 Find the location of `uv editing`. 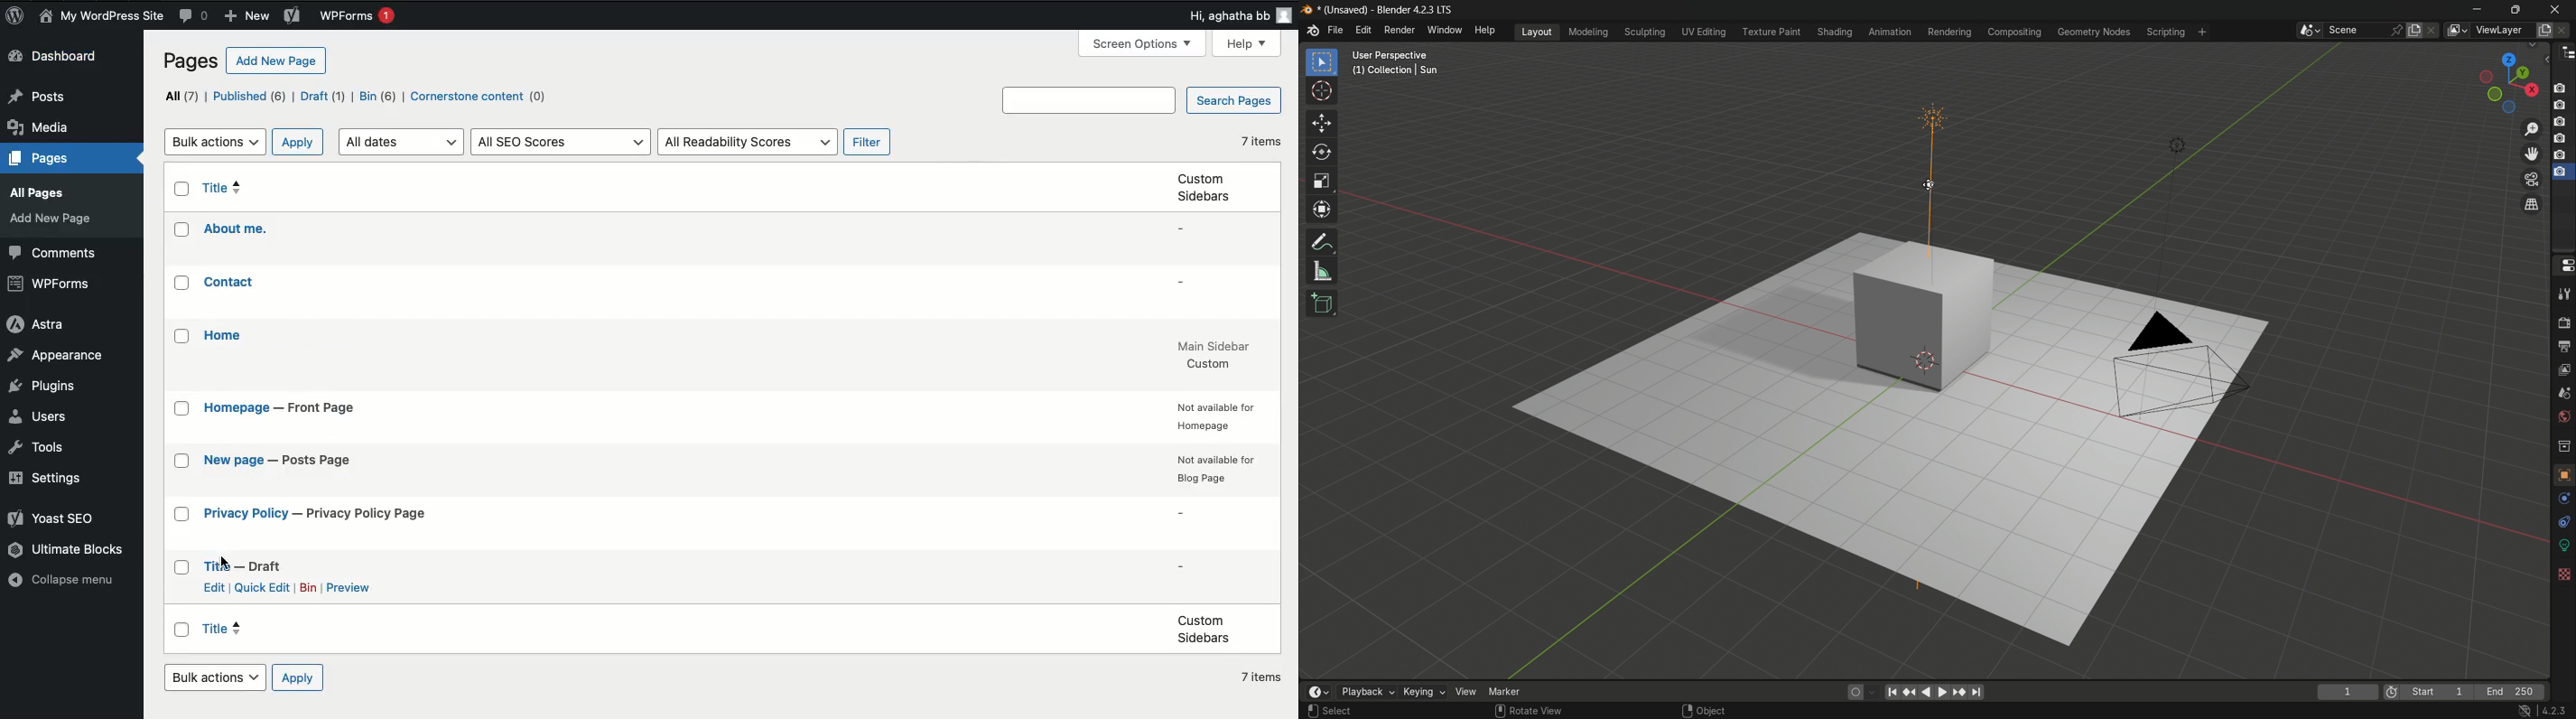

uv editing is located at coordinates (1704, 31).